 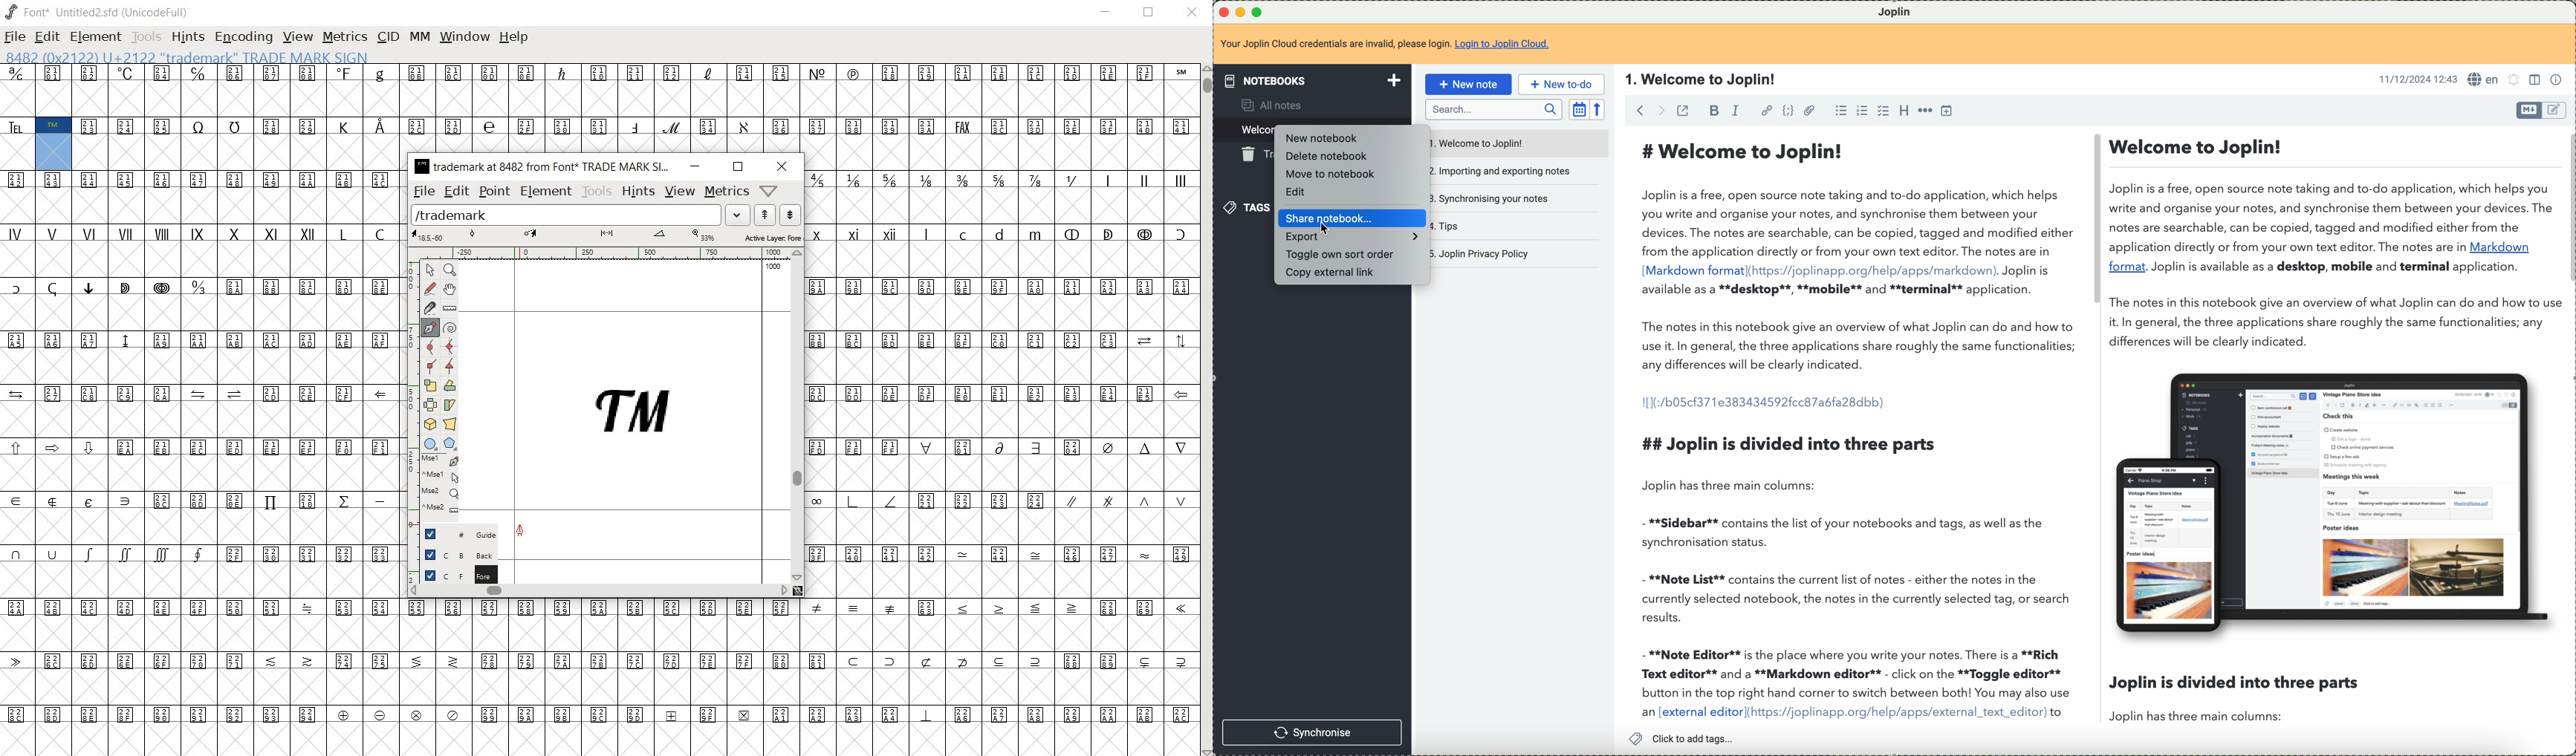 I want to click on WINDOW, so click(x=463, y=37).